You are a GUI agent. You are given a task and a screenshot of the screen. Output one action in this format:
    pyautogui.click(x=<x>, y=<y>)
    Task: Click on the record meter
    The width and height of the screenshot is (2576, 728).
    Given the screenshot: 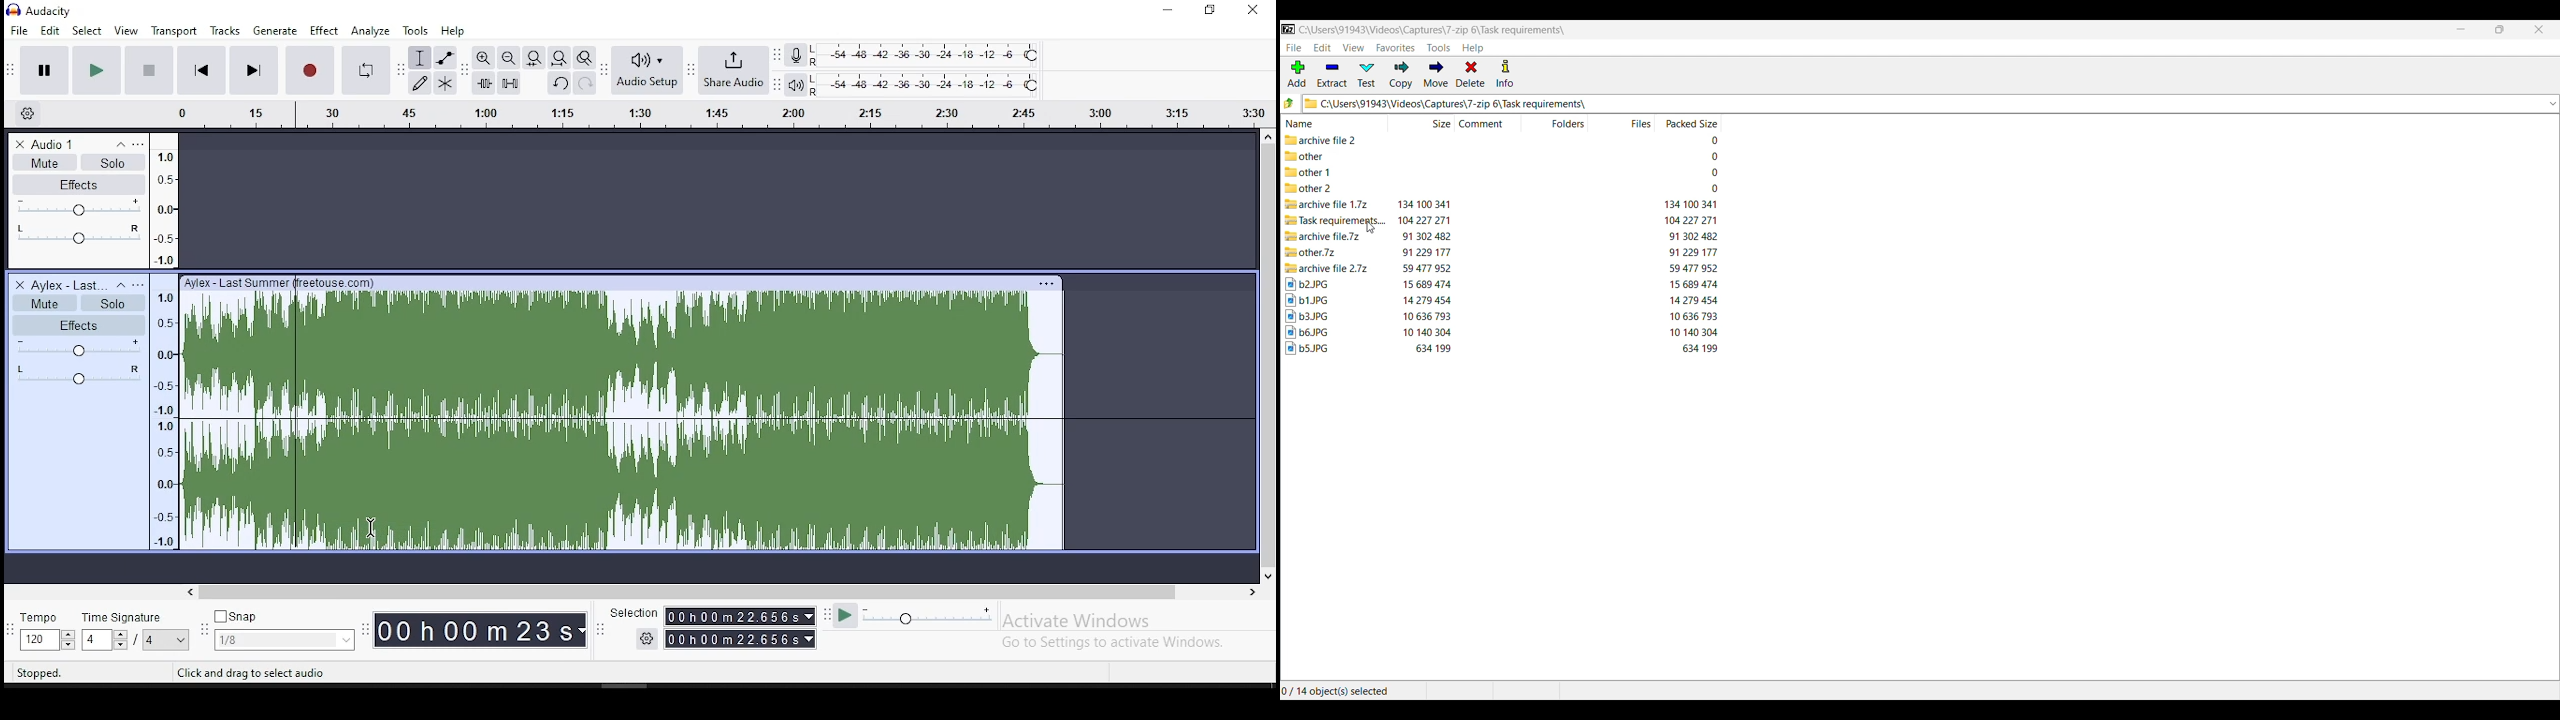 What is the action you would take?
    pyautogui.click(x=796, y=56)
    